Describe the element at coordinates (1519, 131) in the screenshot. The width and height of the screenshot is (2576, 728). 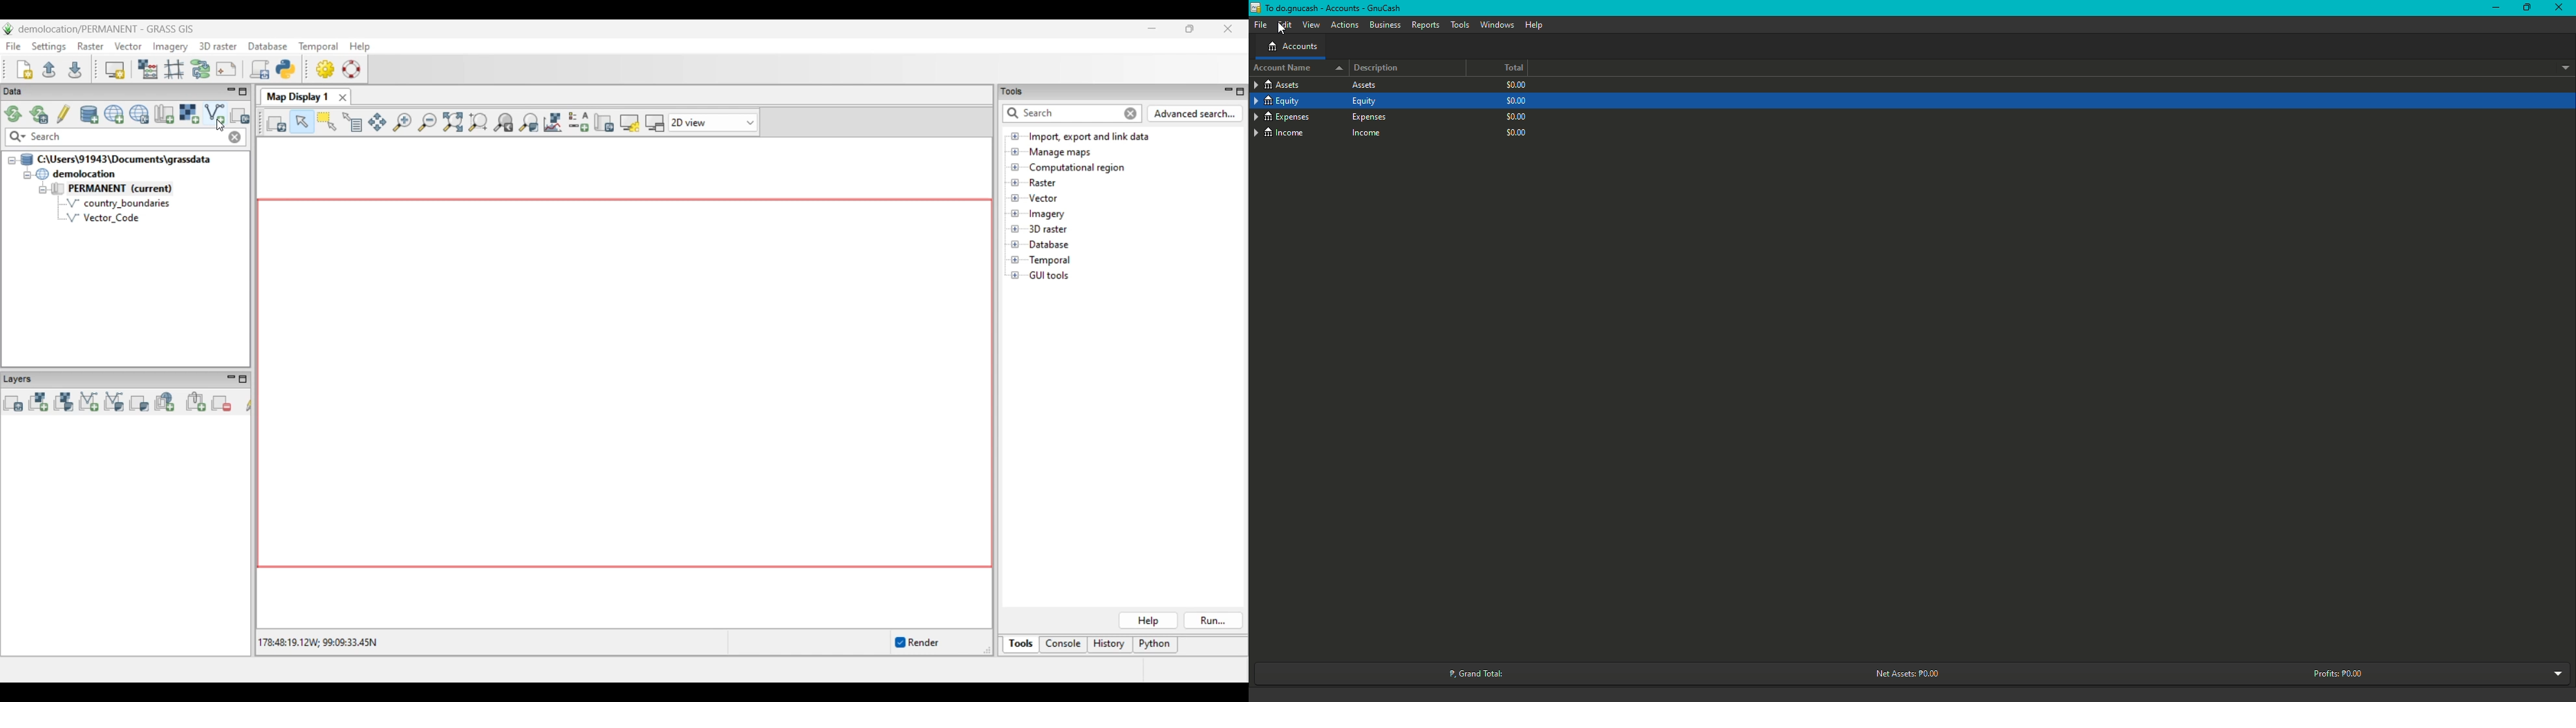
I see `$0` at that location.